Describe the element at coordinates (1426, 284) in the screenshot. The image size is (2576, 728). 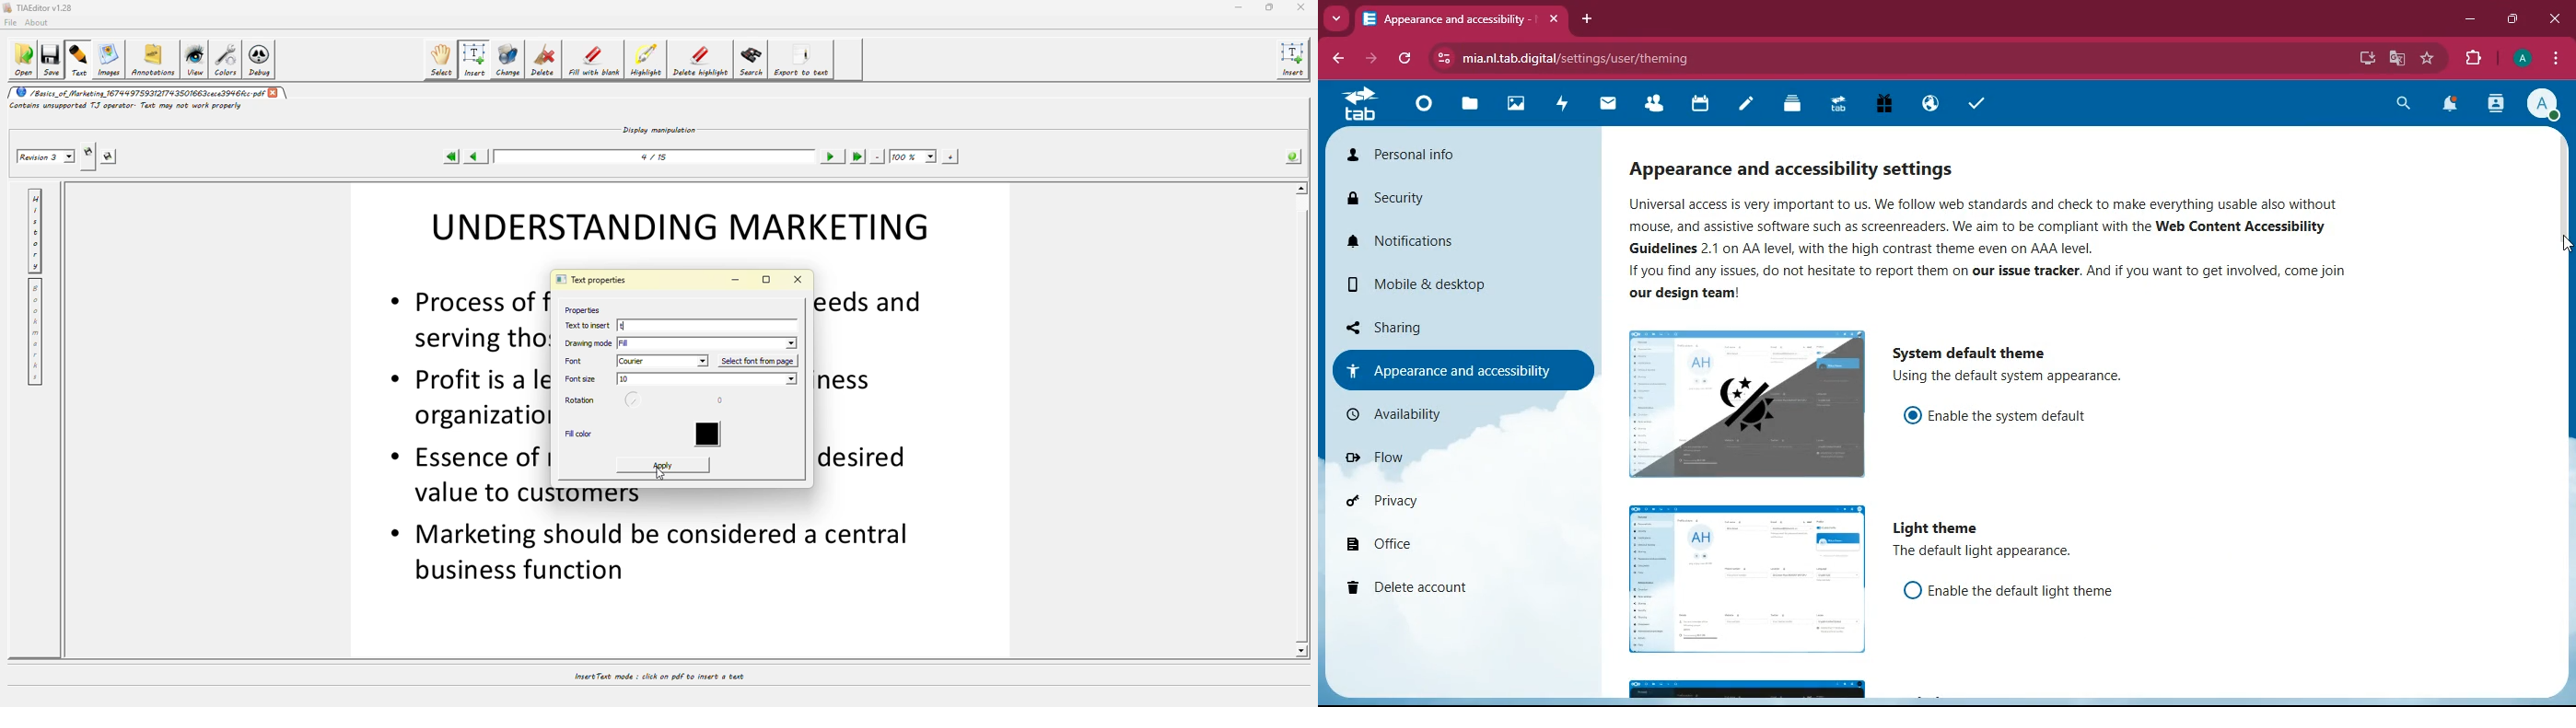
I see `mobile` at that location.